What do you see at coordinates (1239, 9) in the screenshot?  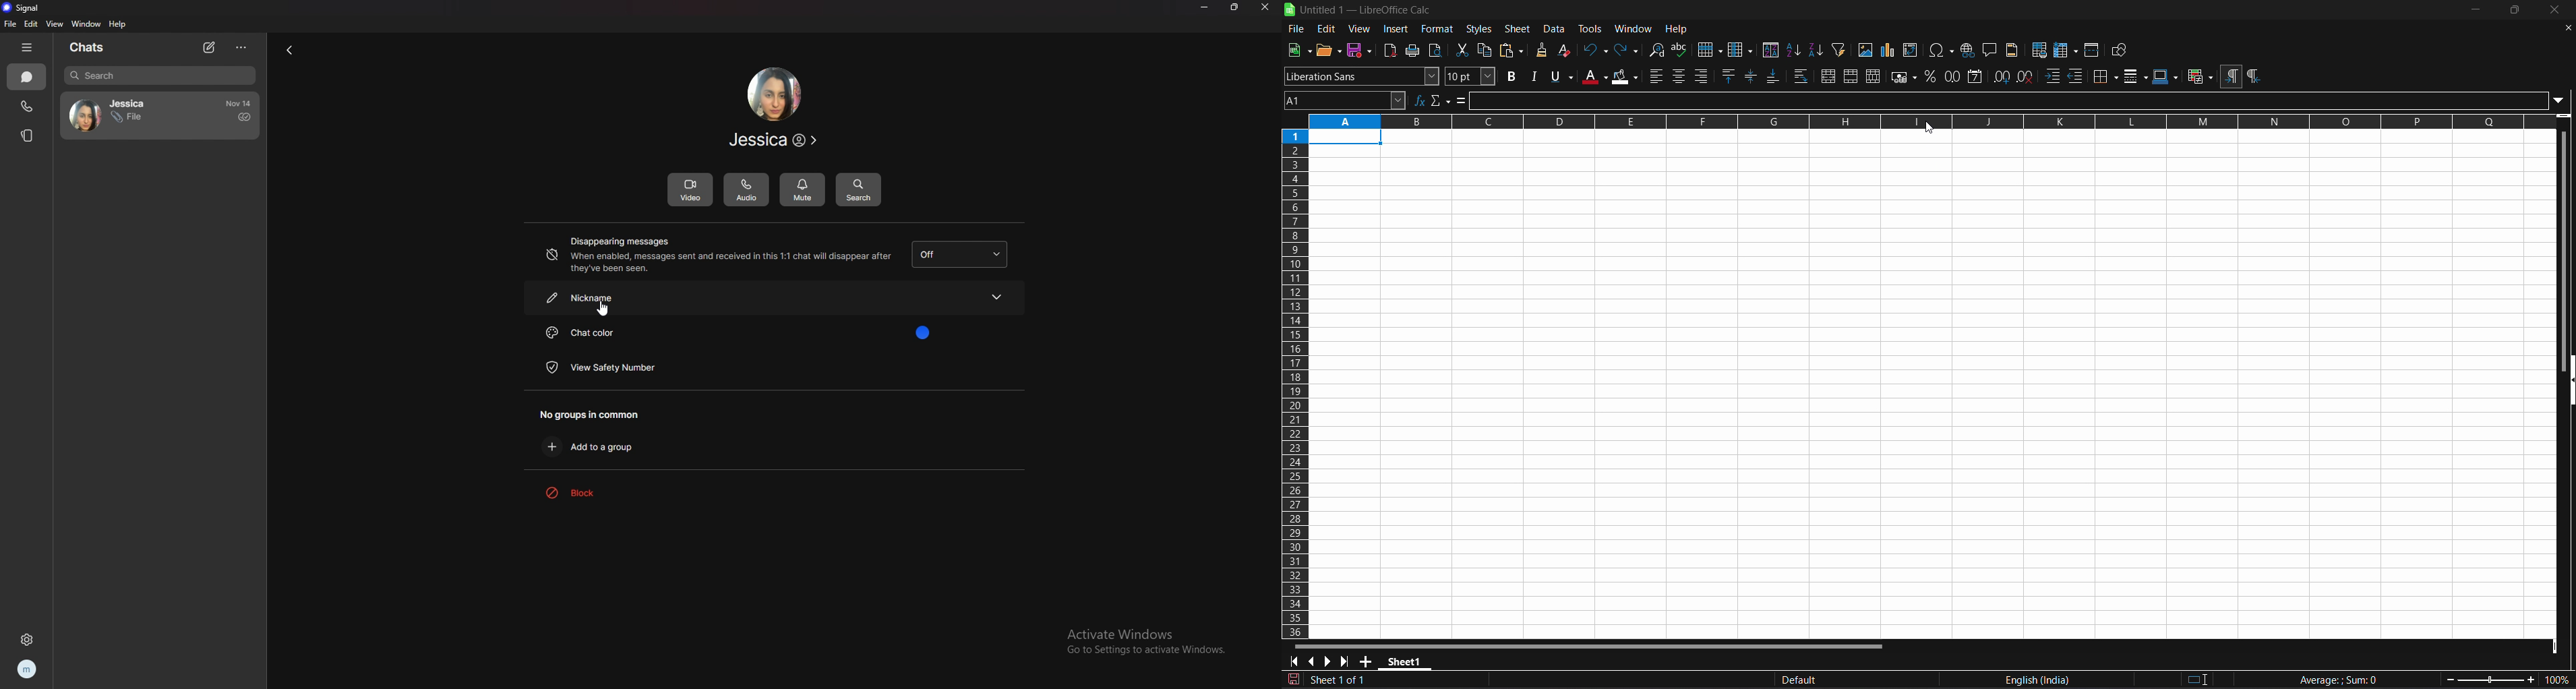 I see `resize` at bounding box center [1239, 9].